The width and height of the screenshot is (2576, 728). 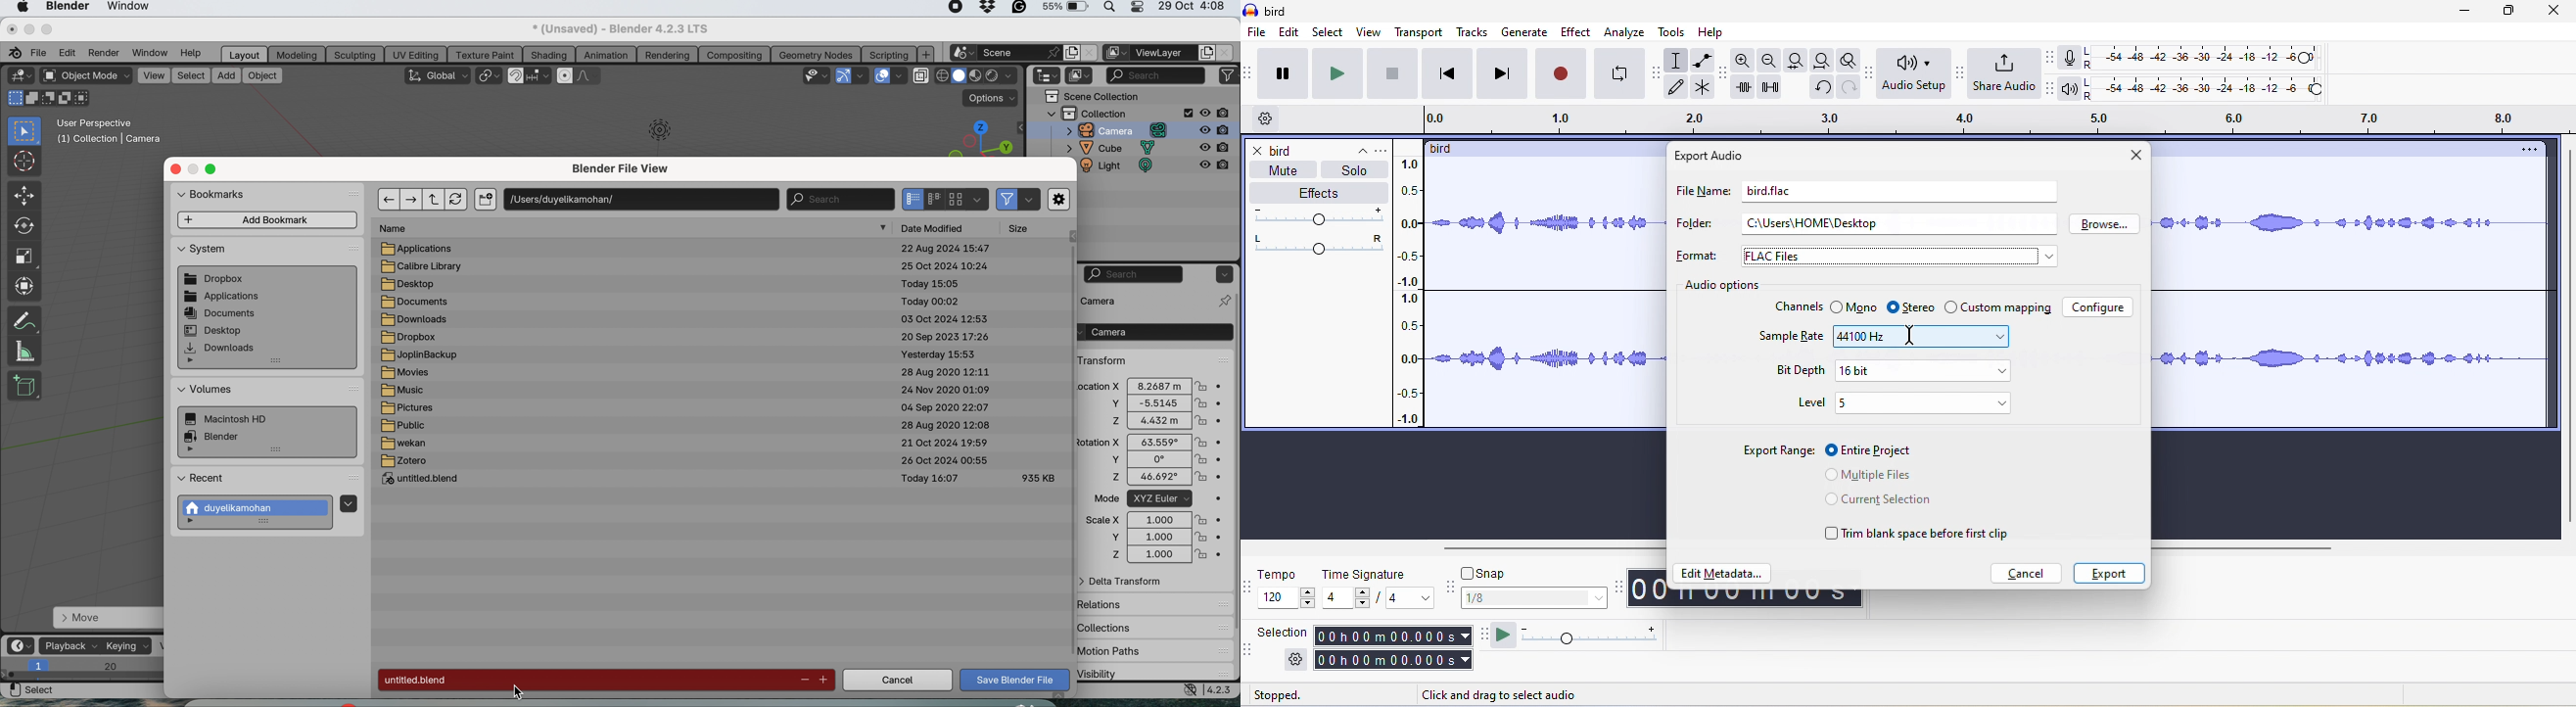 I want to click on skip to start, so click(x=1450, y=73).